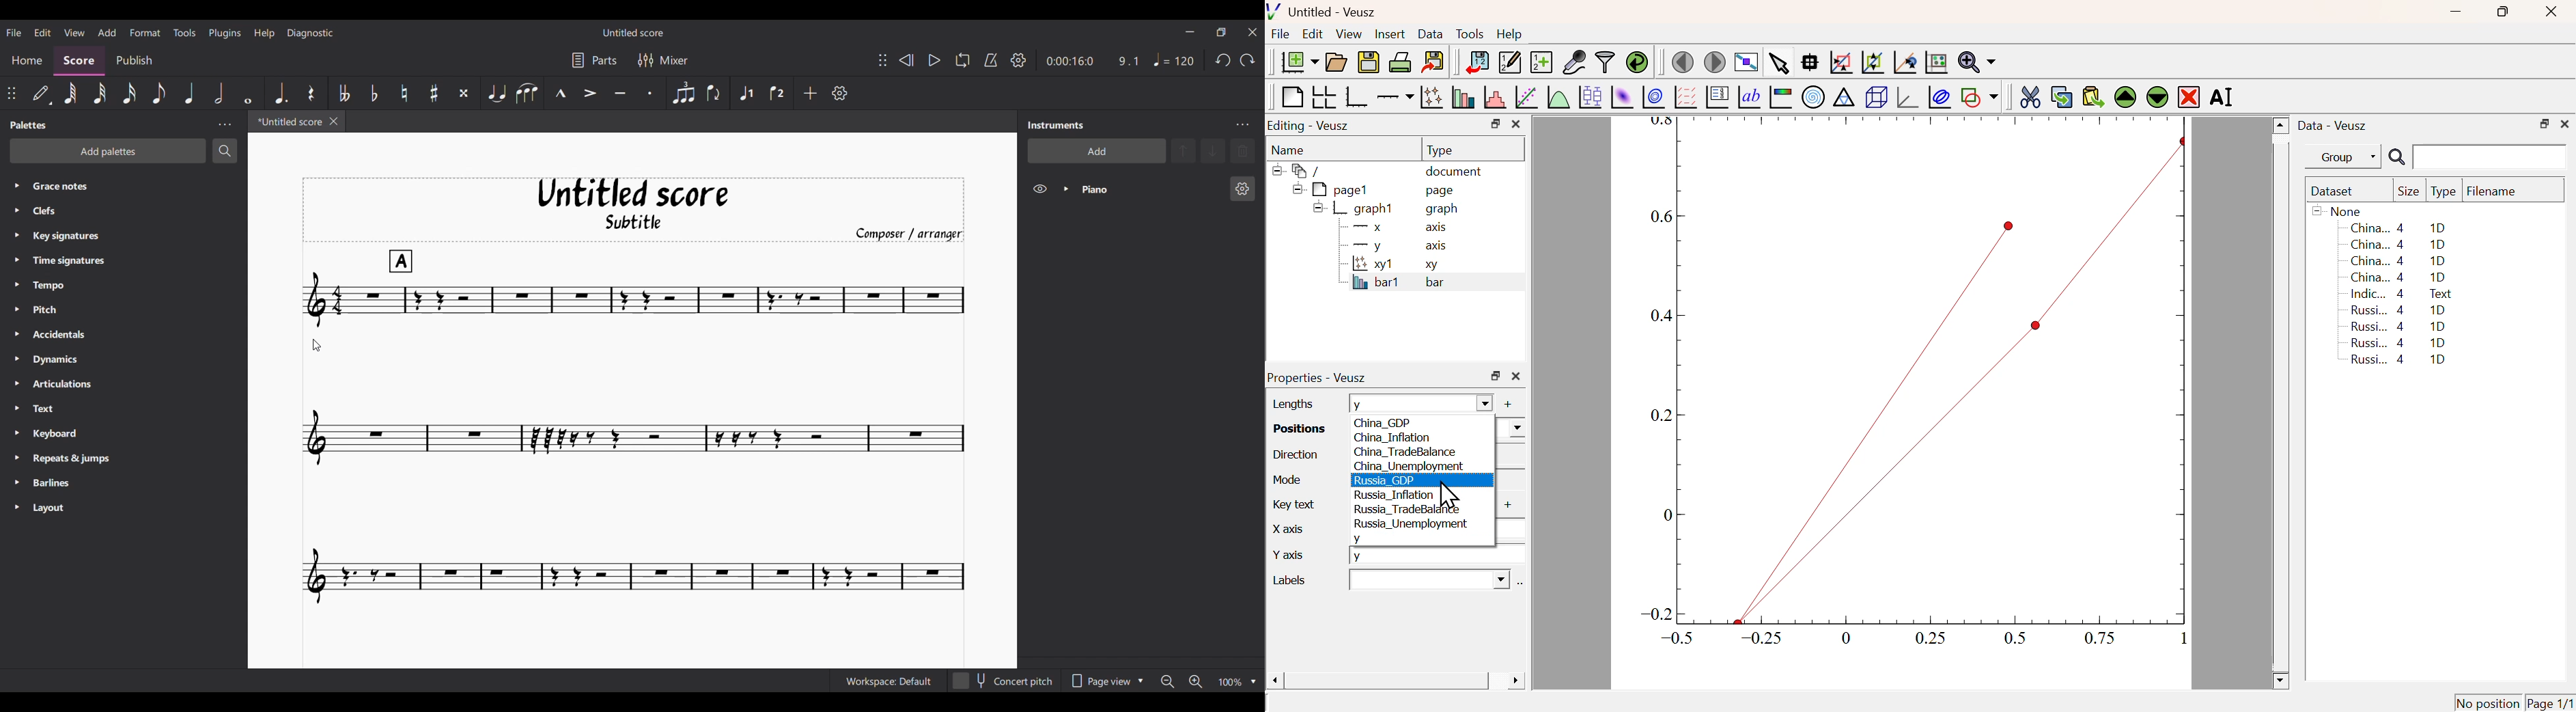 This screenshot has height=728, width=2576. What do you see at coordinates (1440, 150) in the screenshot?
I see `Type` at bounding box center [1440, 150].